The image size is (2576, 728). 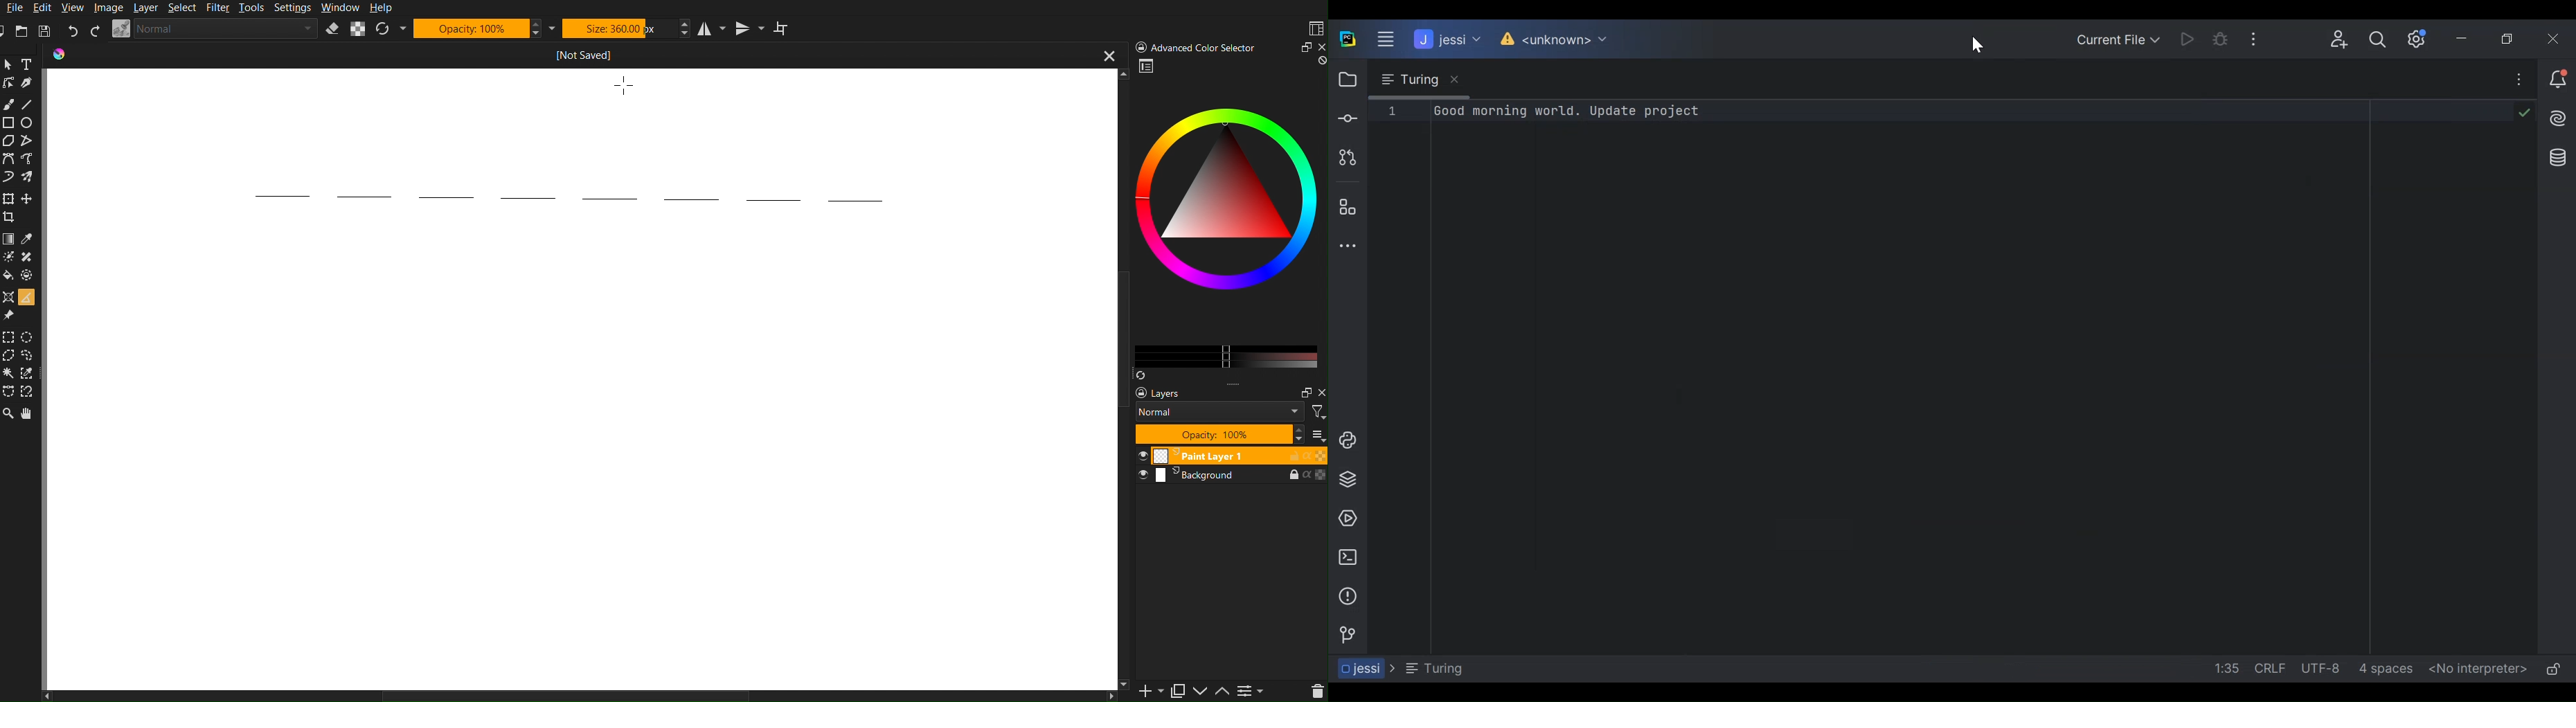 I want to click on Refresh, so click(x=390, y=29).